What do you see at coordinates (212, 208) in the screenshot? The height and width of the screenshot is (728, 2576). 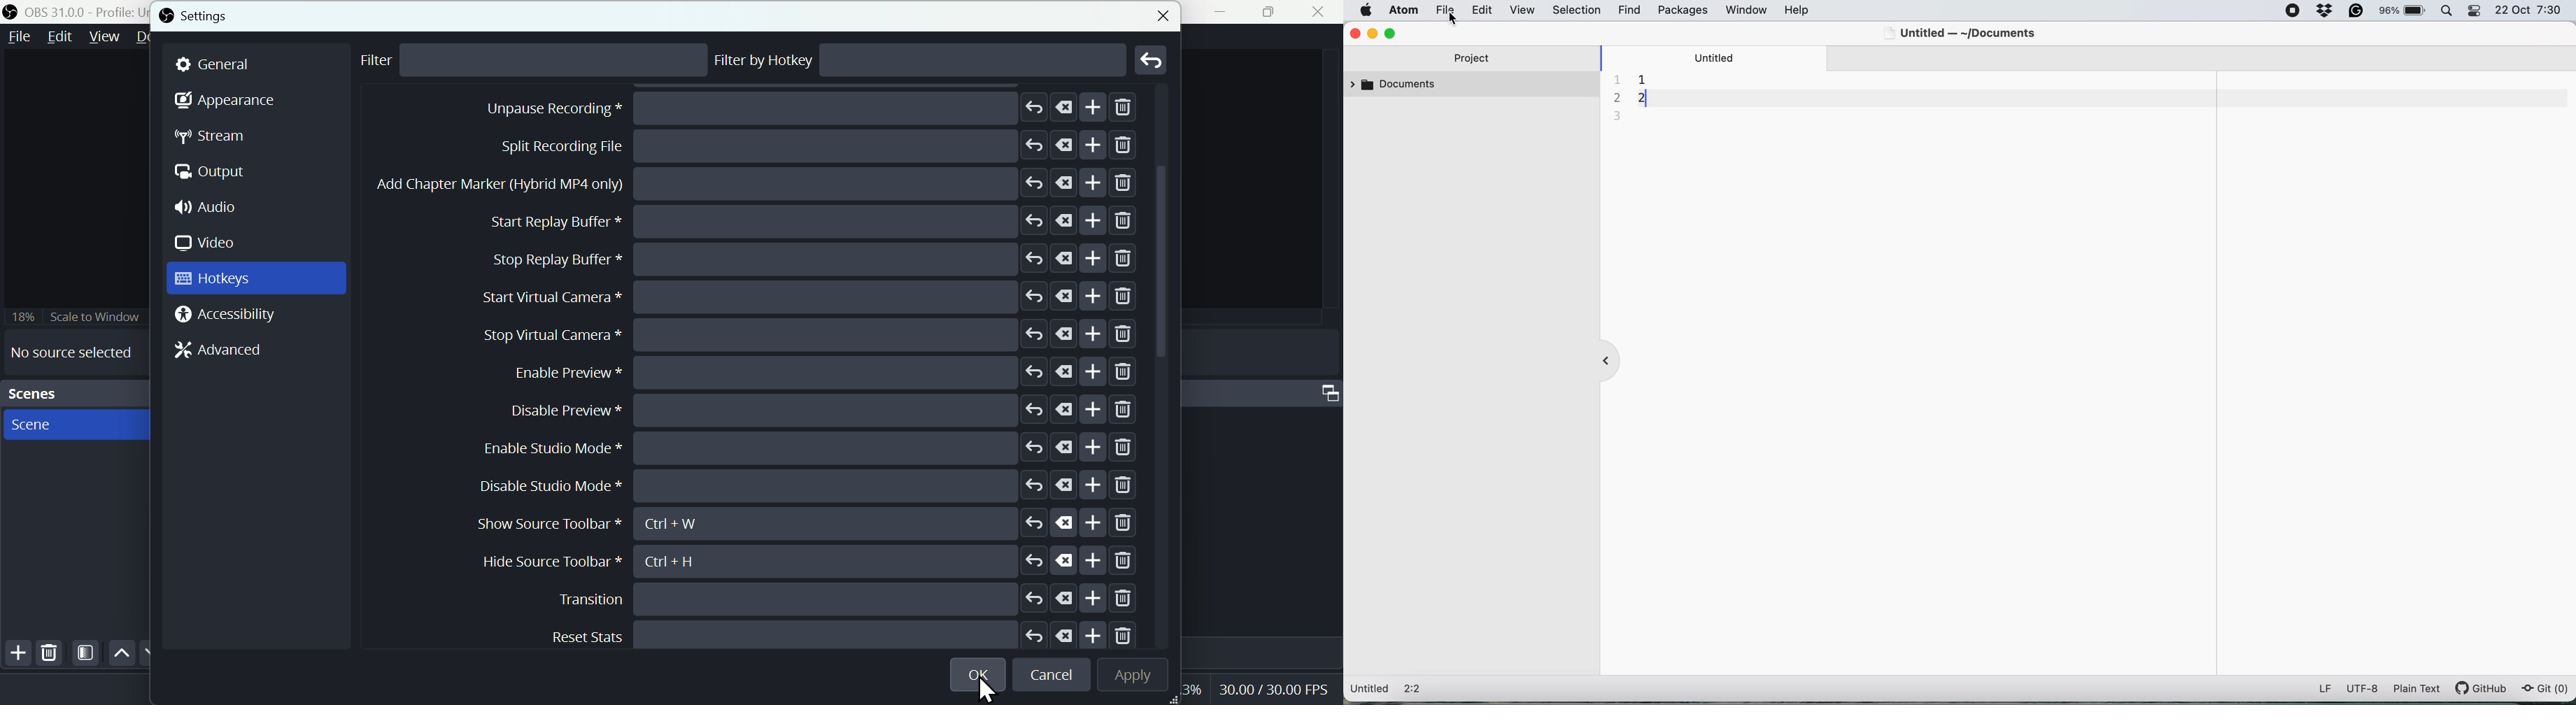 I see `Audio` at bounding box center [212, 208].